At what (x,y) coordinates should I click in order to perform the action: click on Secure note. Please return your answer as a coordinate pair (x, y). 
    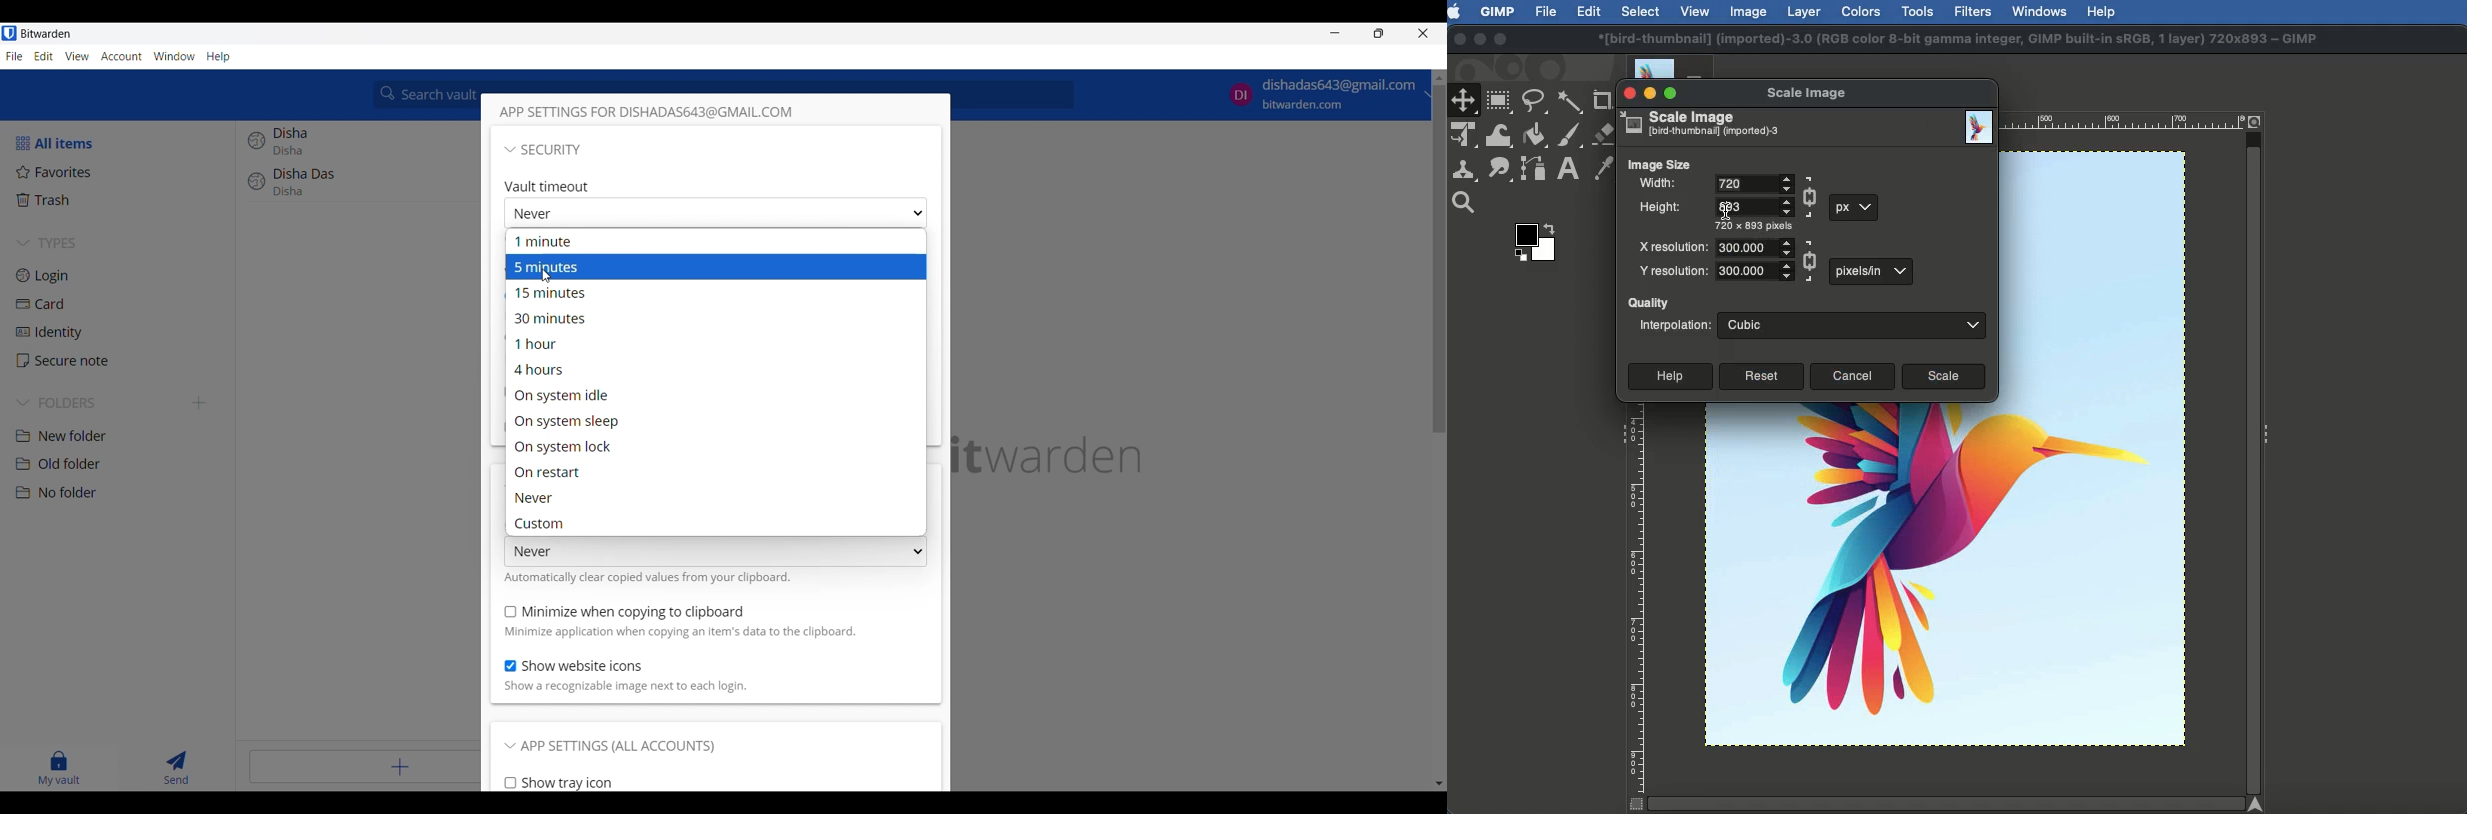
    Looking at the image, I should click on (121, 360).